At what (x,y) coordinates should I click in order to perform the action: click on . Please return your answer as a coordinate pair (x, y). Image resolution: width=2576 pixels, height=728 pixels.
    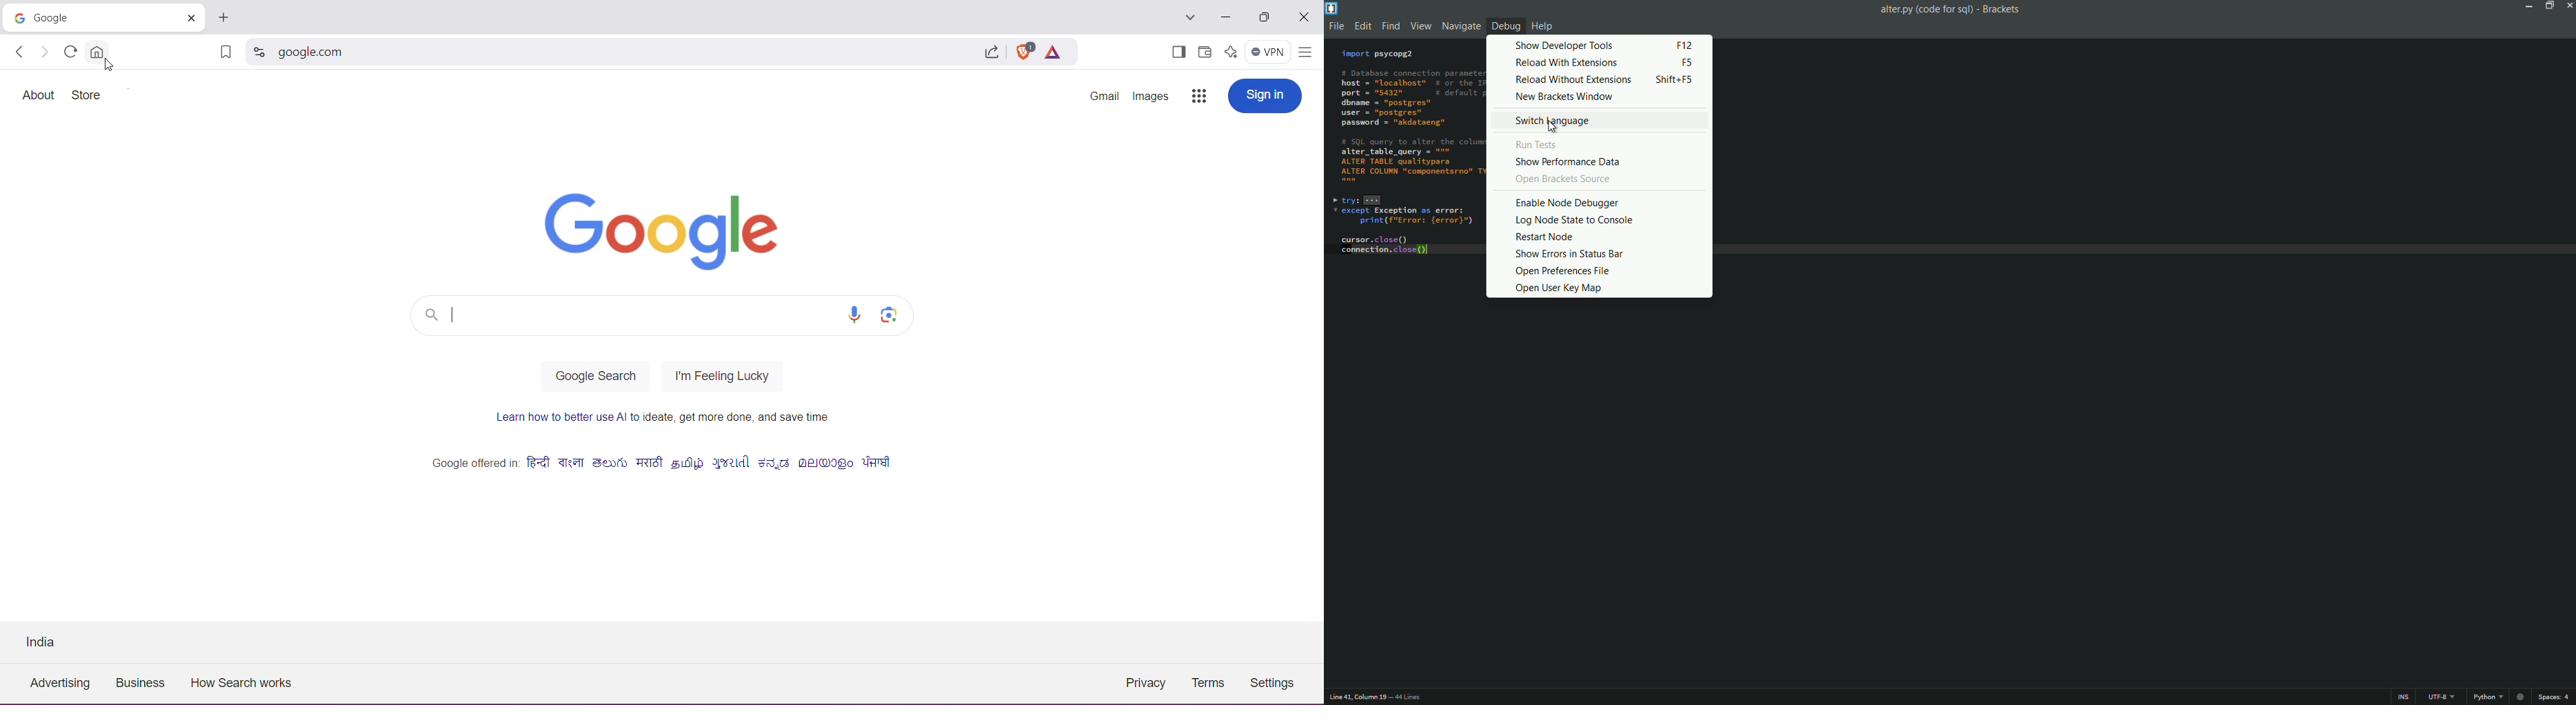
    Looking at the image, I should click on (1572, 202).